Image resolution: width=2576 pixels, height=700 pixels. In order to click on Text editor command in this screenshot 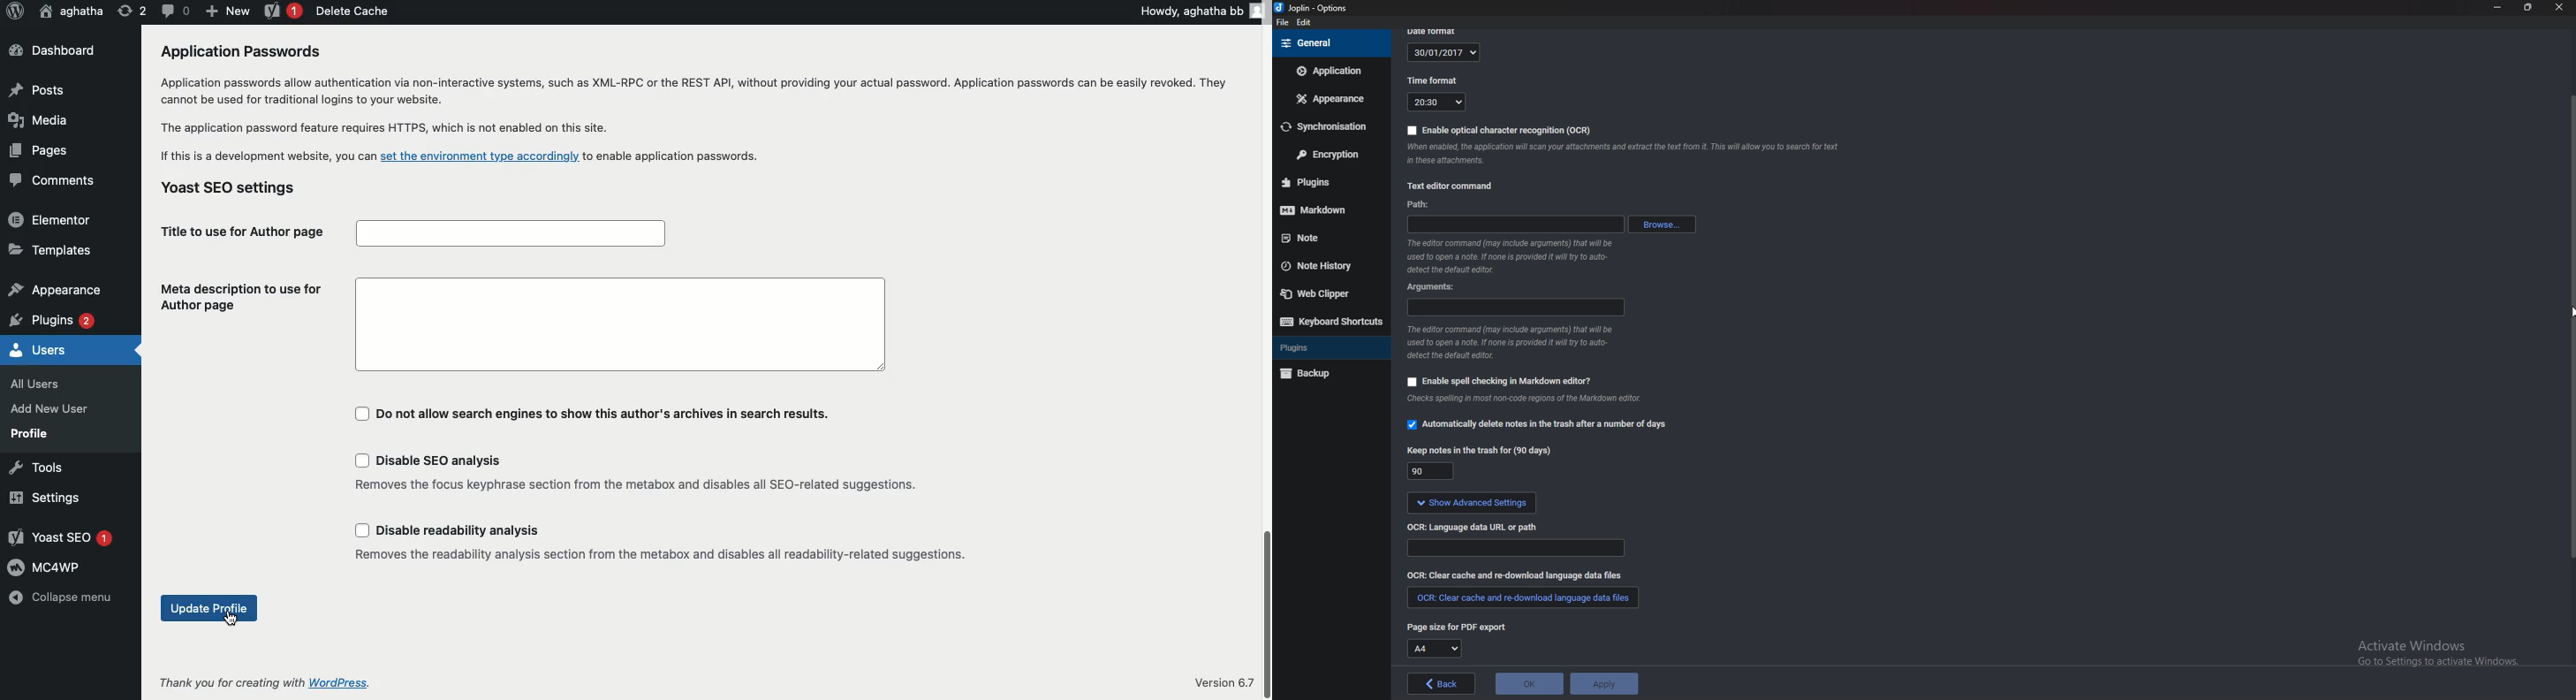, I will do `click(1452, 186)`.